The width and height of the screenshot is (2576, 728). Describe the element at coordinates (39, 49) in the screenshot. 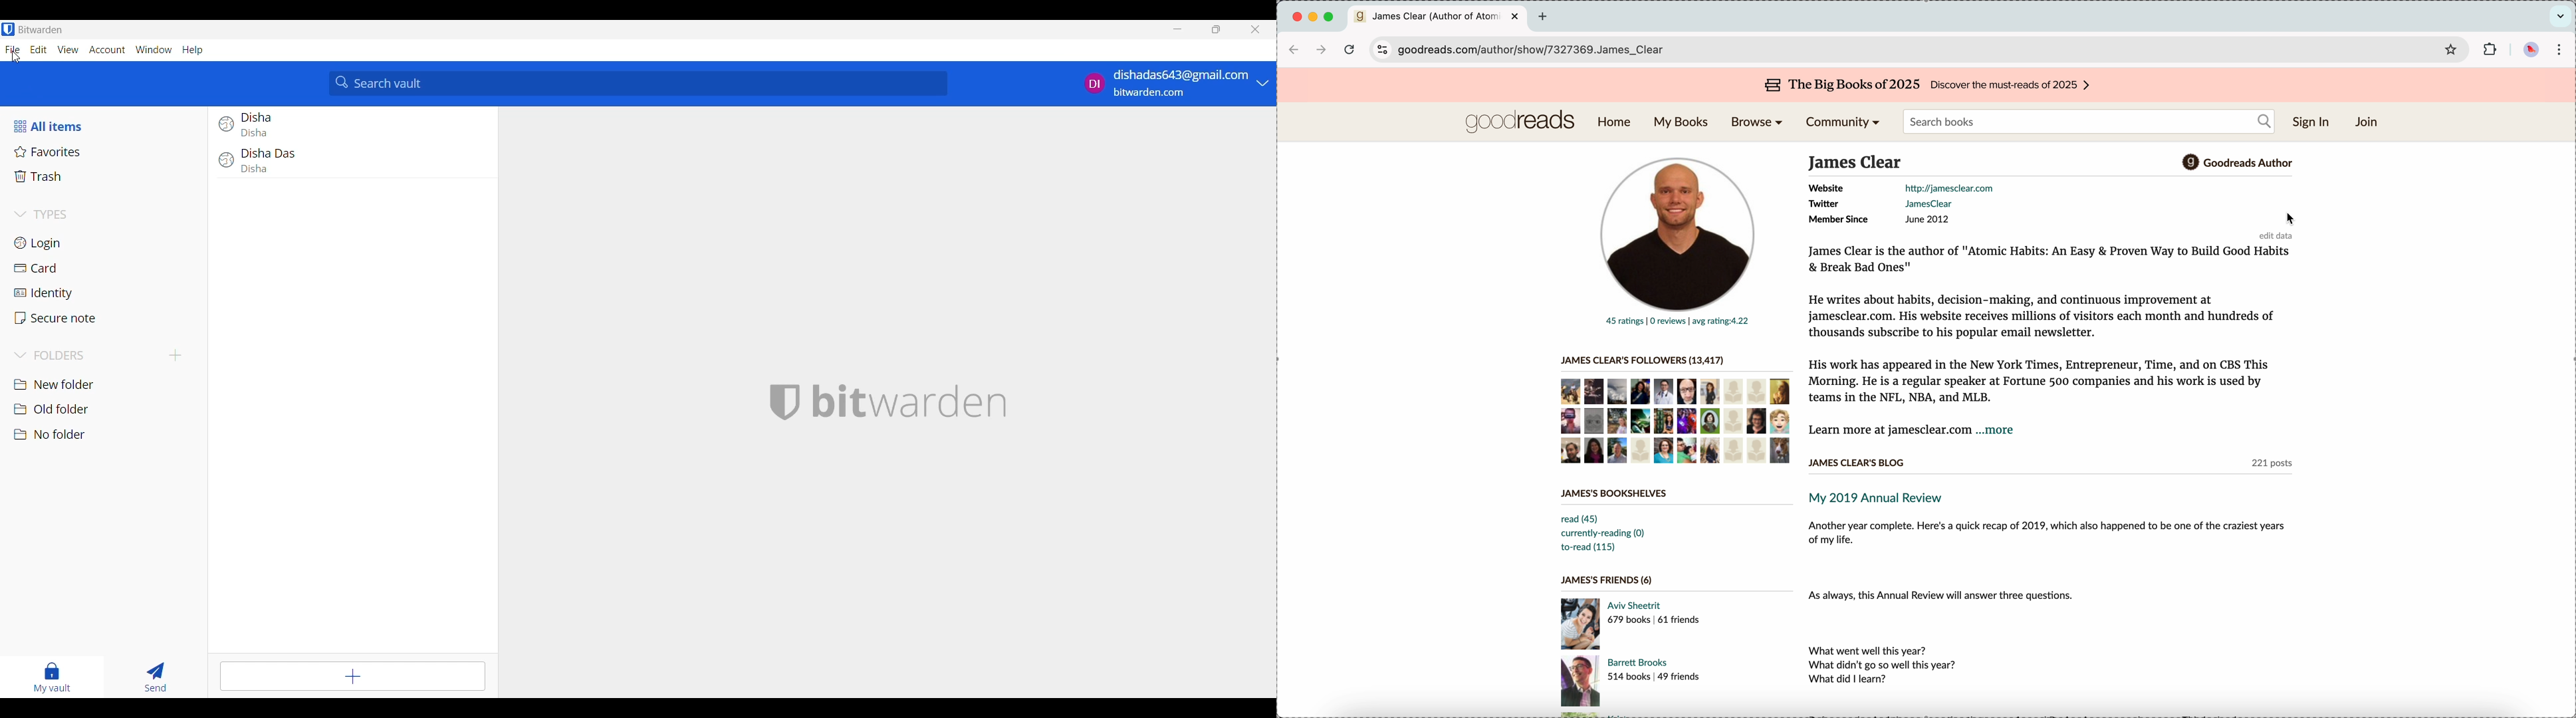

I see `Edit menu` at that location.